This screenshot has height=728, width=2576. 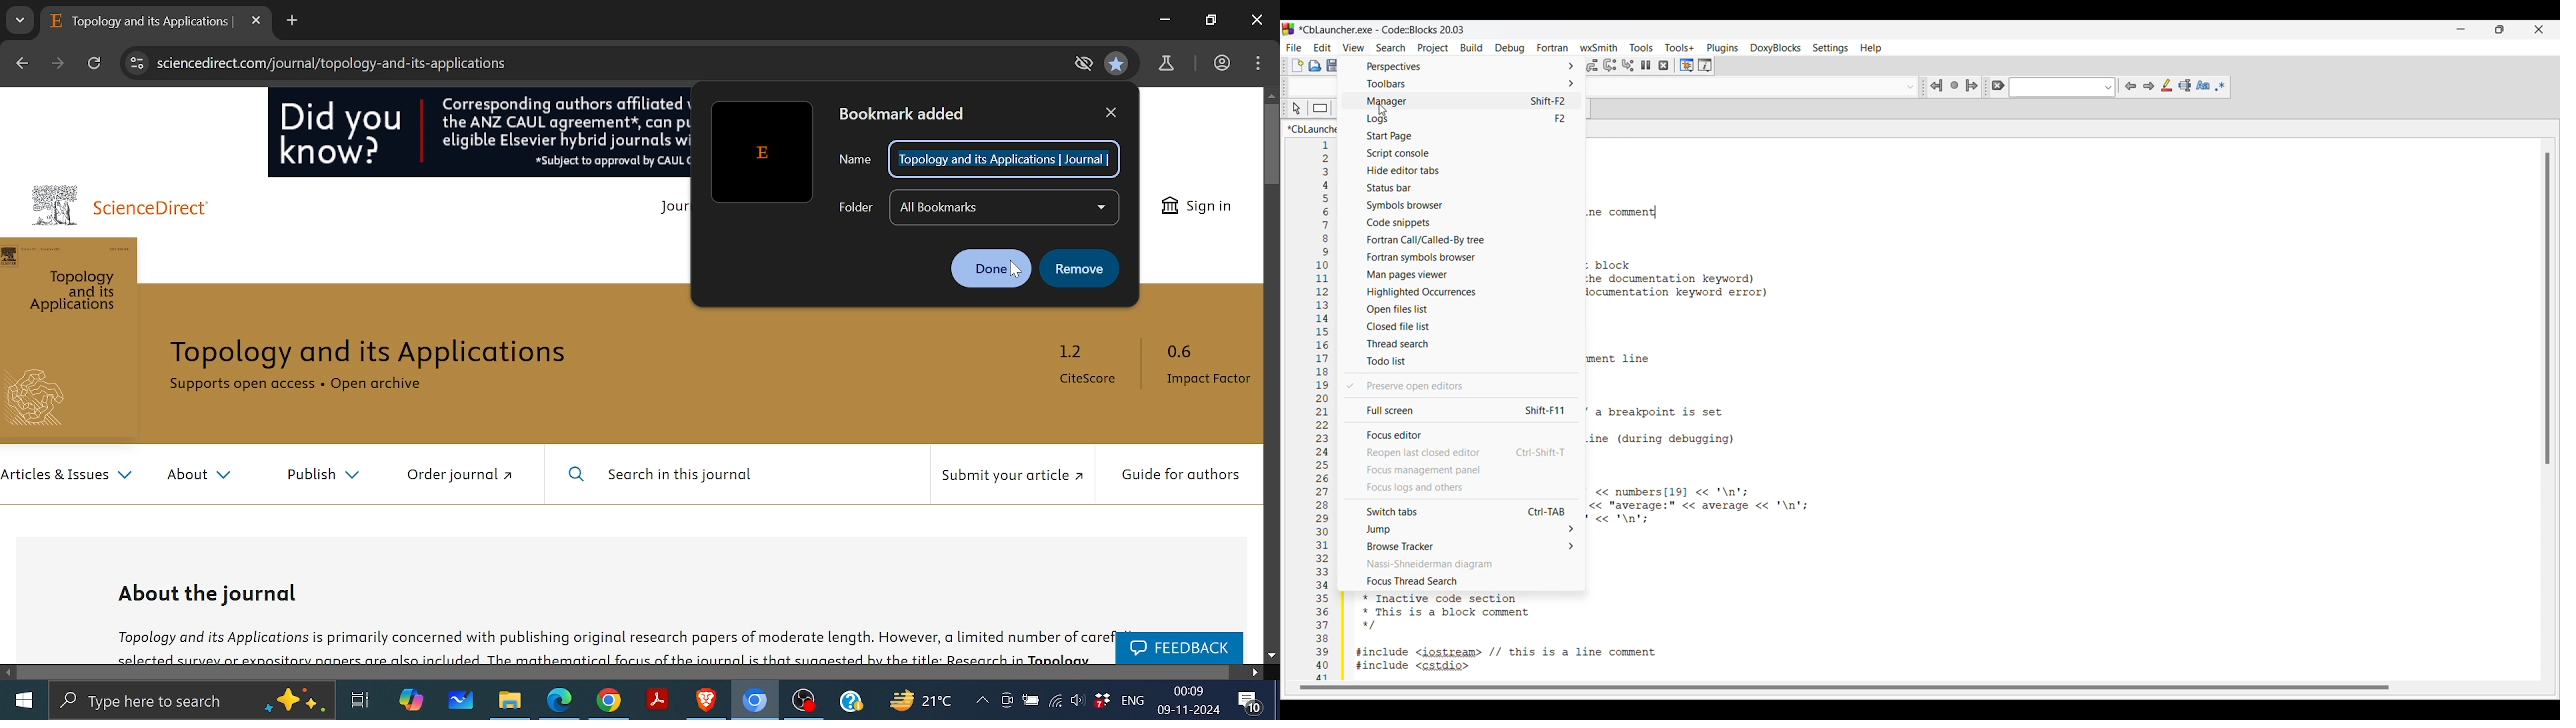 What do you see at coordinates (341, 64) in the screenshot?
I see `screencedirect.com/journal/topology-and-its-applications` at bounding box center [341, 64].